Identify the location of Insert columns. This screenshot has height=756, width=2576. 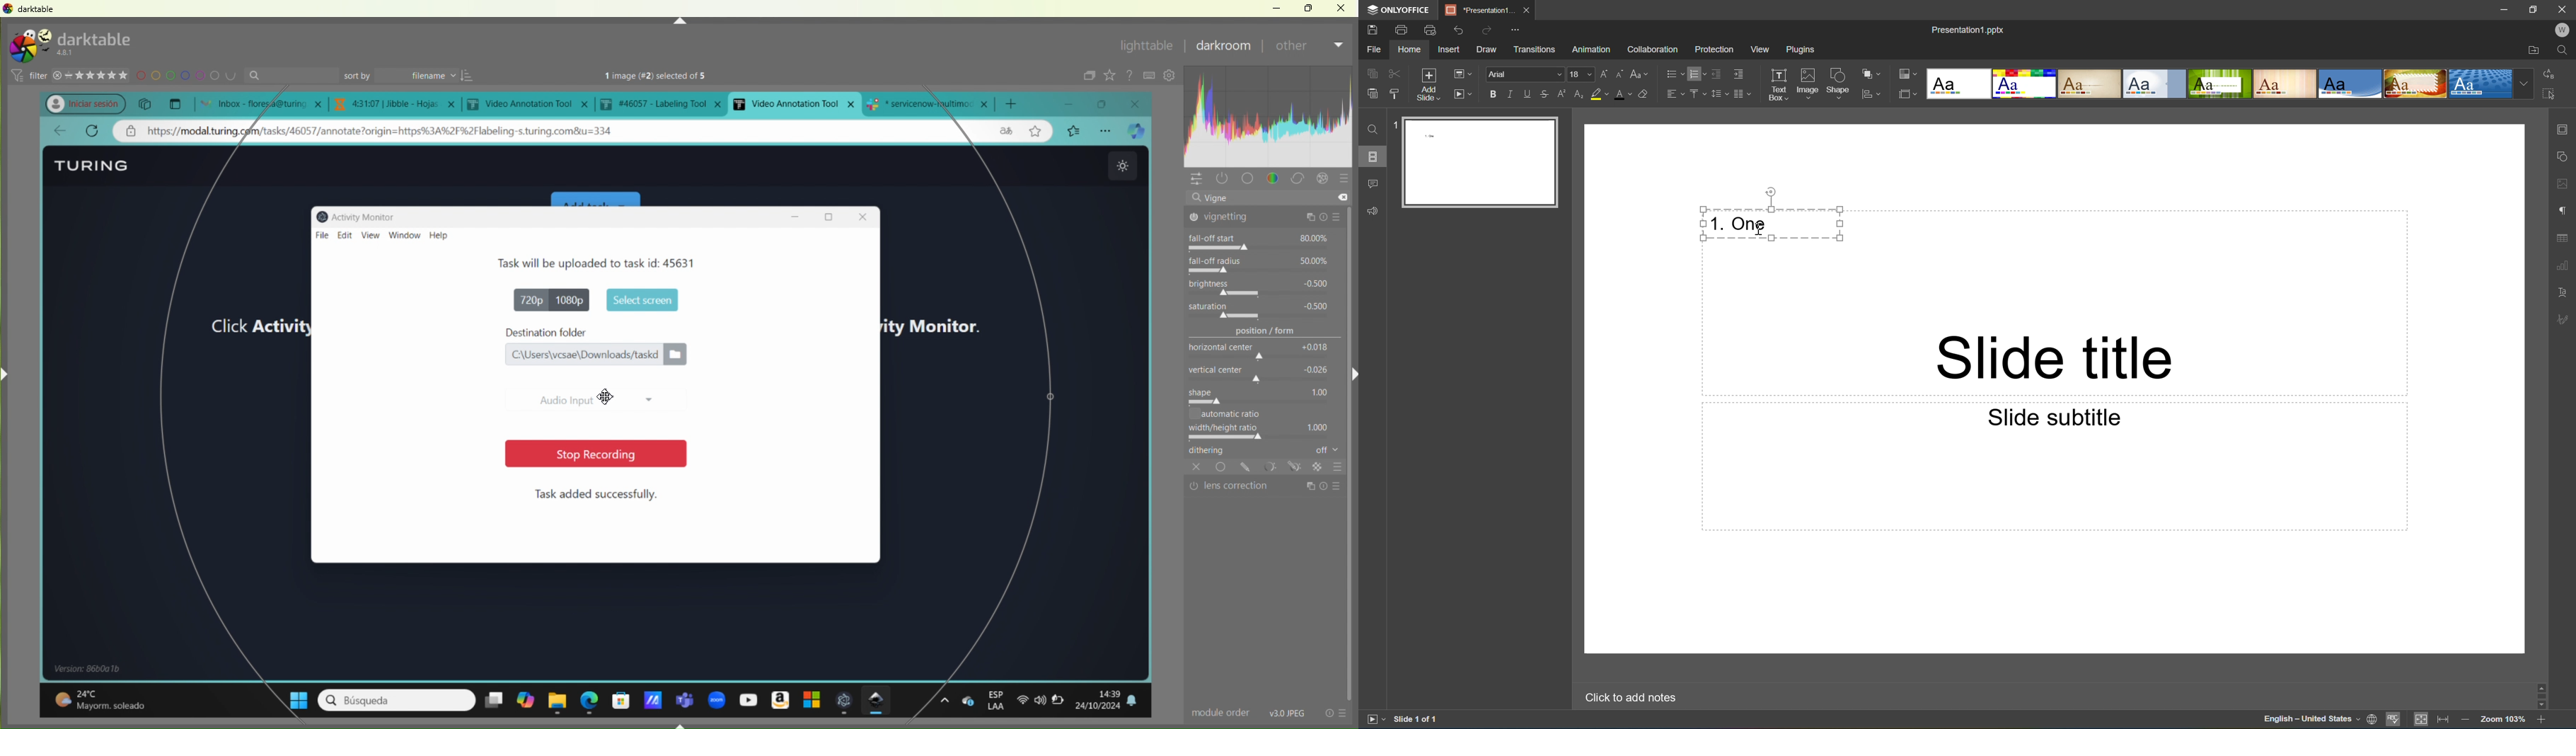
(1743, 97).